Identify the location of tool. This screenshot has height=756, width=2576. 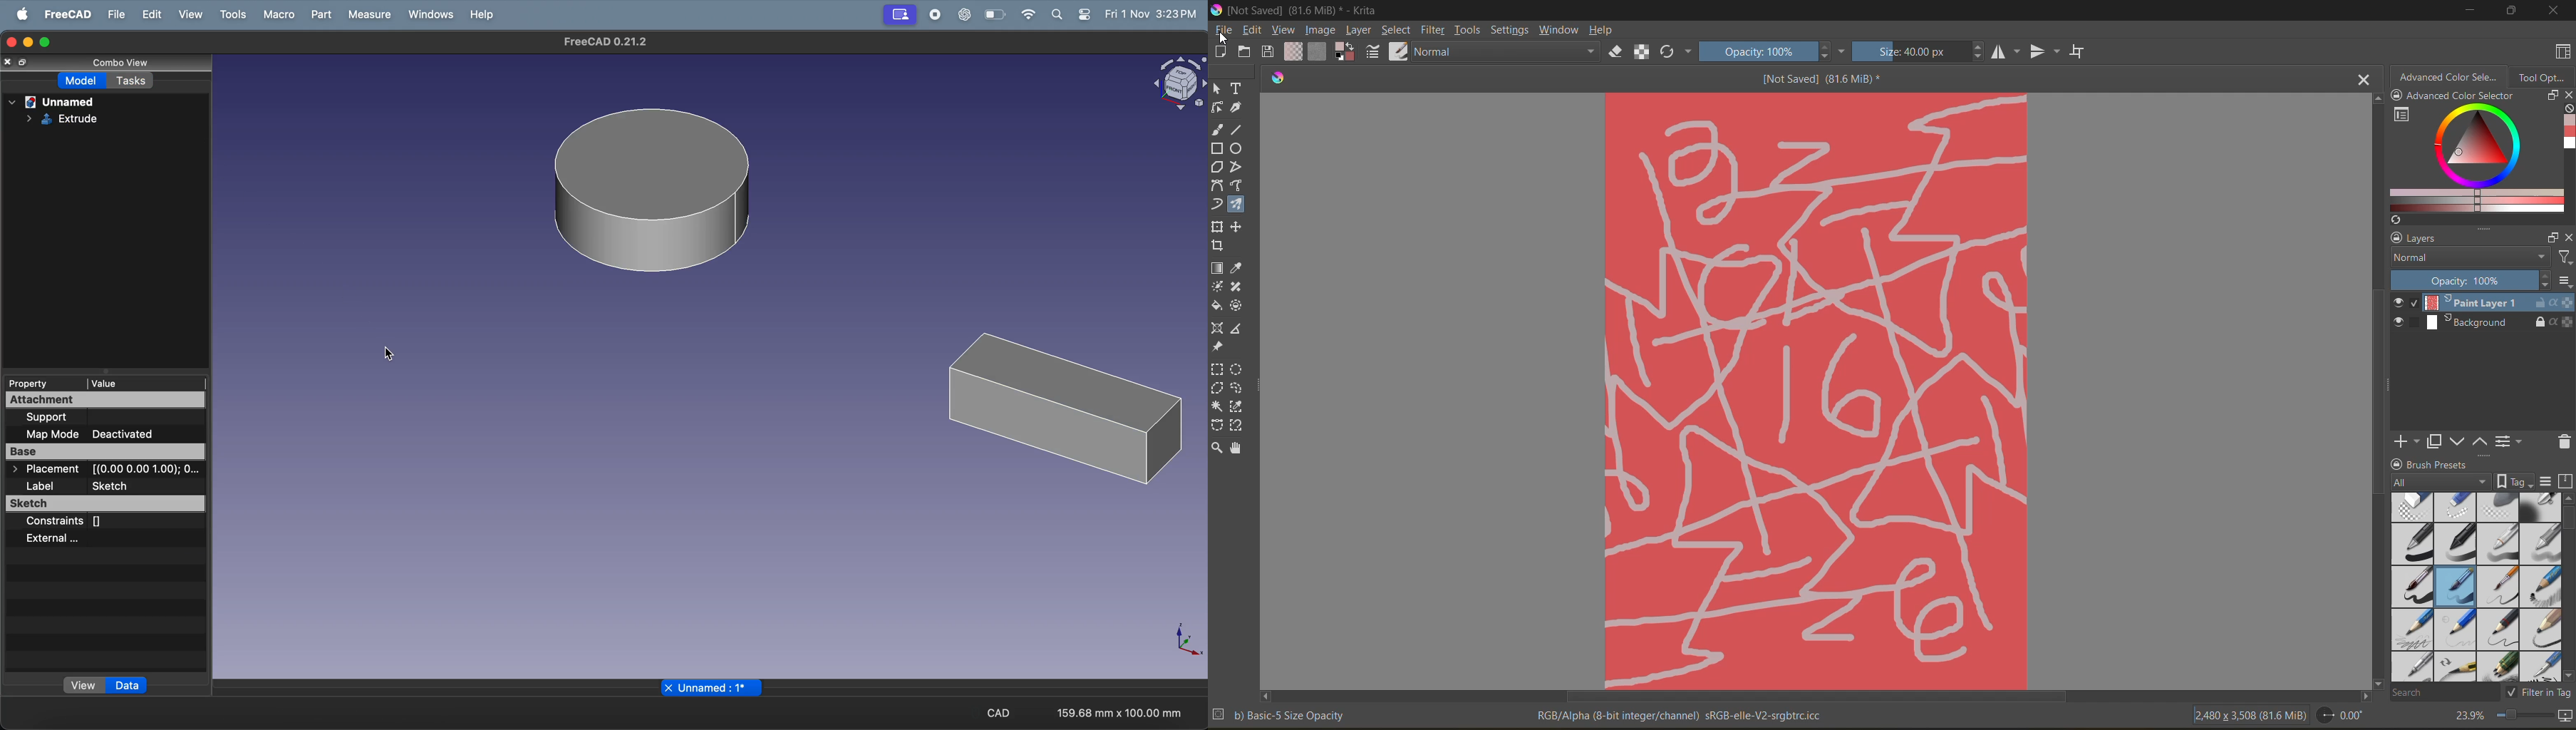
(1216, 389).